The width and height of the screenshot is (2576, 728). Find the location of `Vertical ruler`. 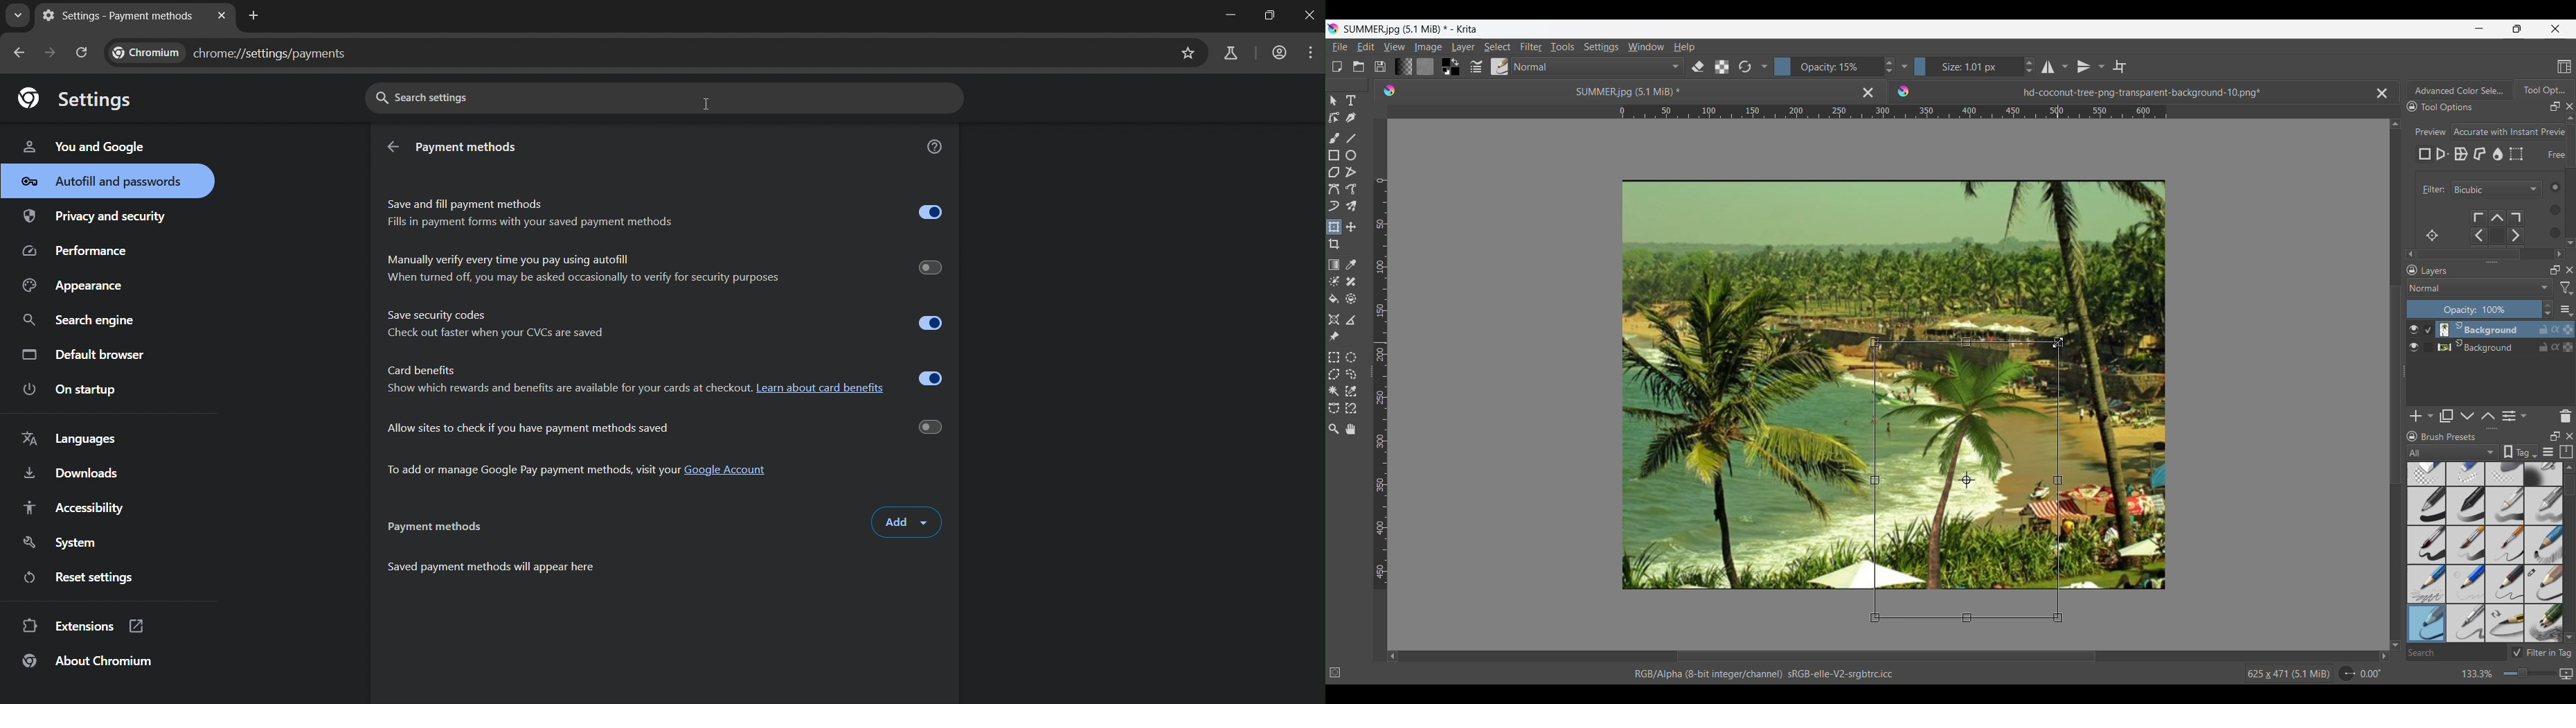

Vertical ruler is located at coordinates (1381, 384).